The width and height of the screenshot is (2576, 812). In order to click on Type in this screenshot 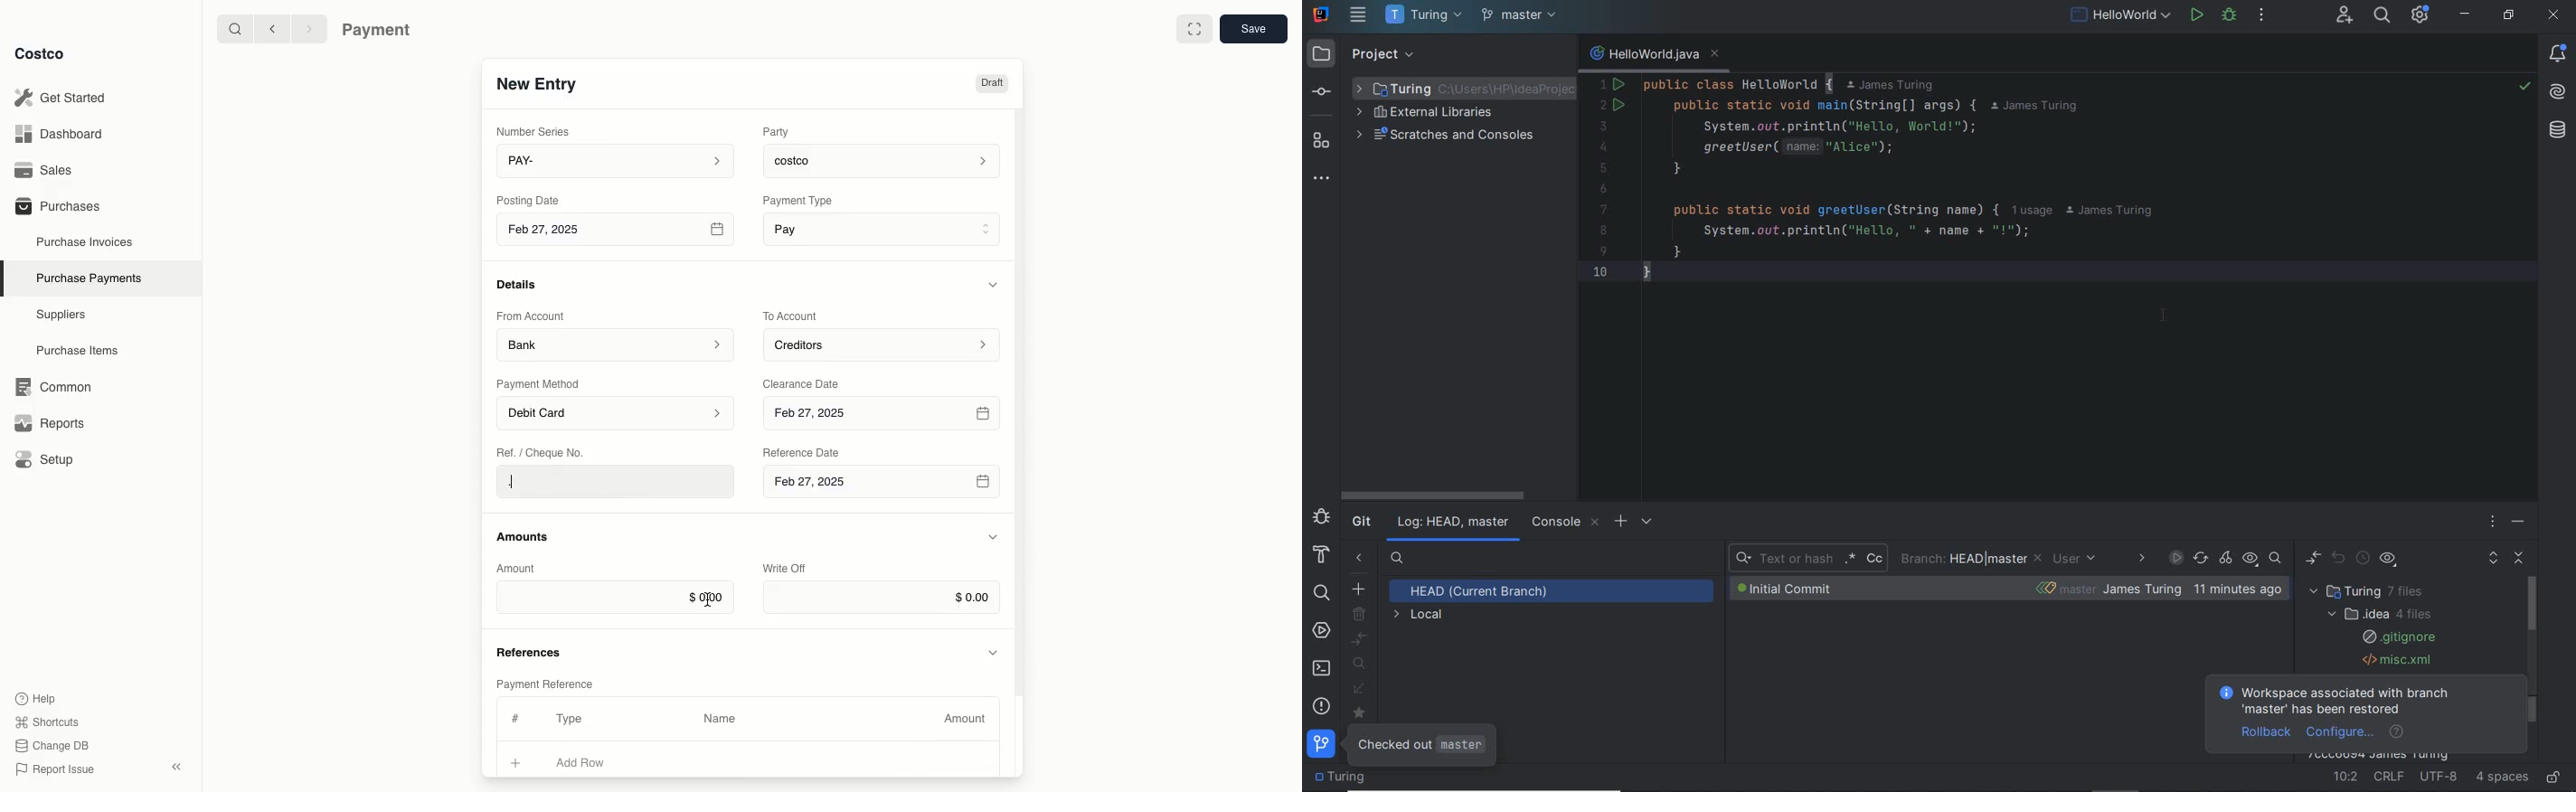, I will do `click(573, 719)`.